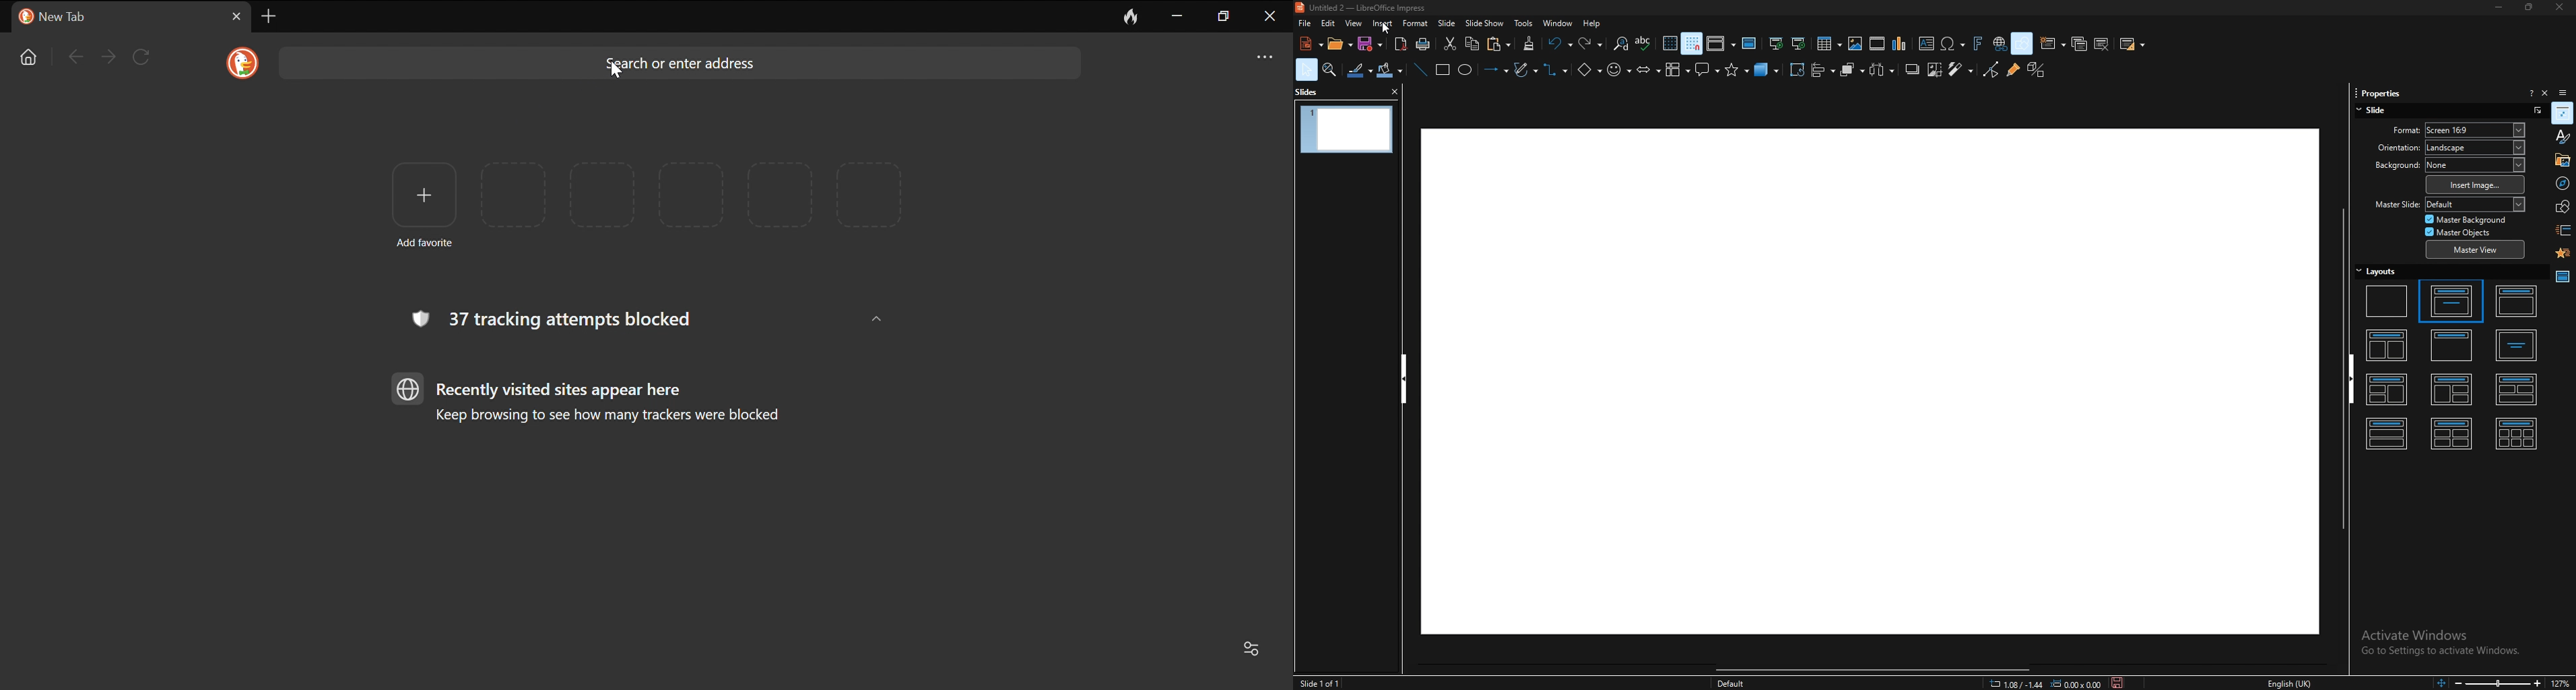 The width and height of the screenshot is (2576, 700). I want to click on Current tab, so click(113, 17).